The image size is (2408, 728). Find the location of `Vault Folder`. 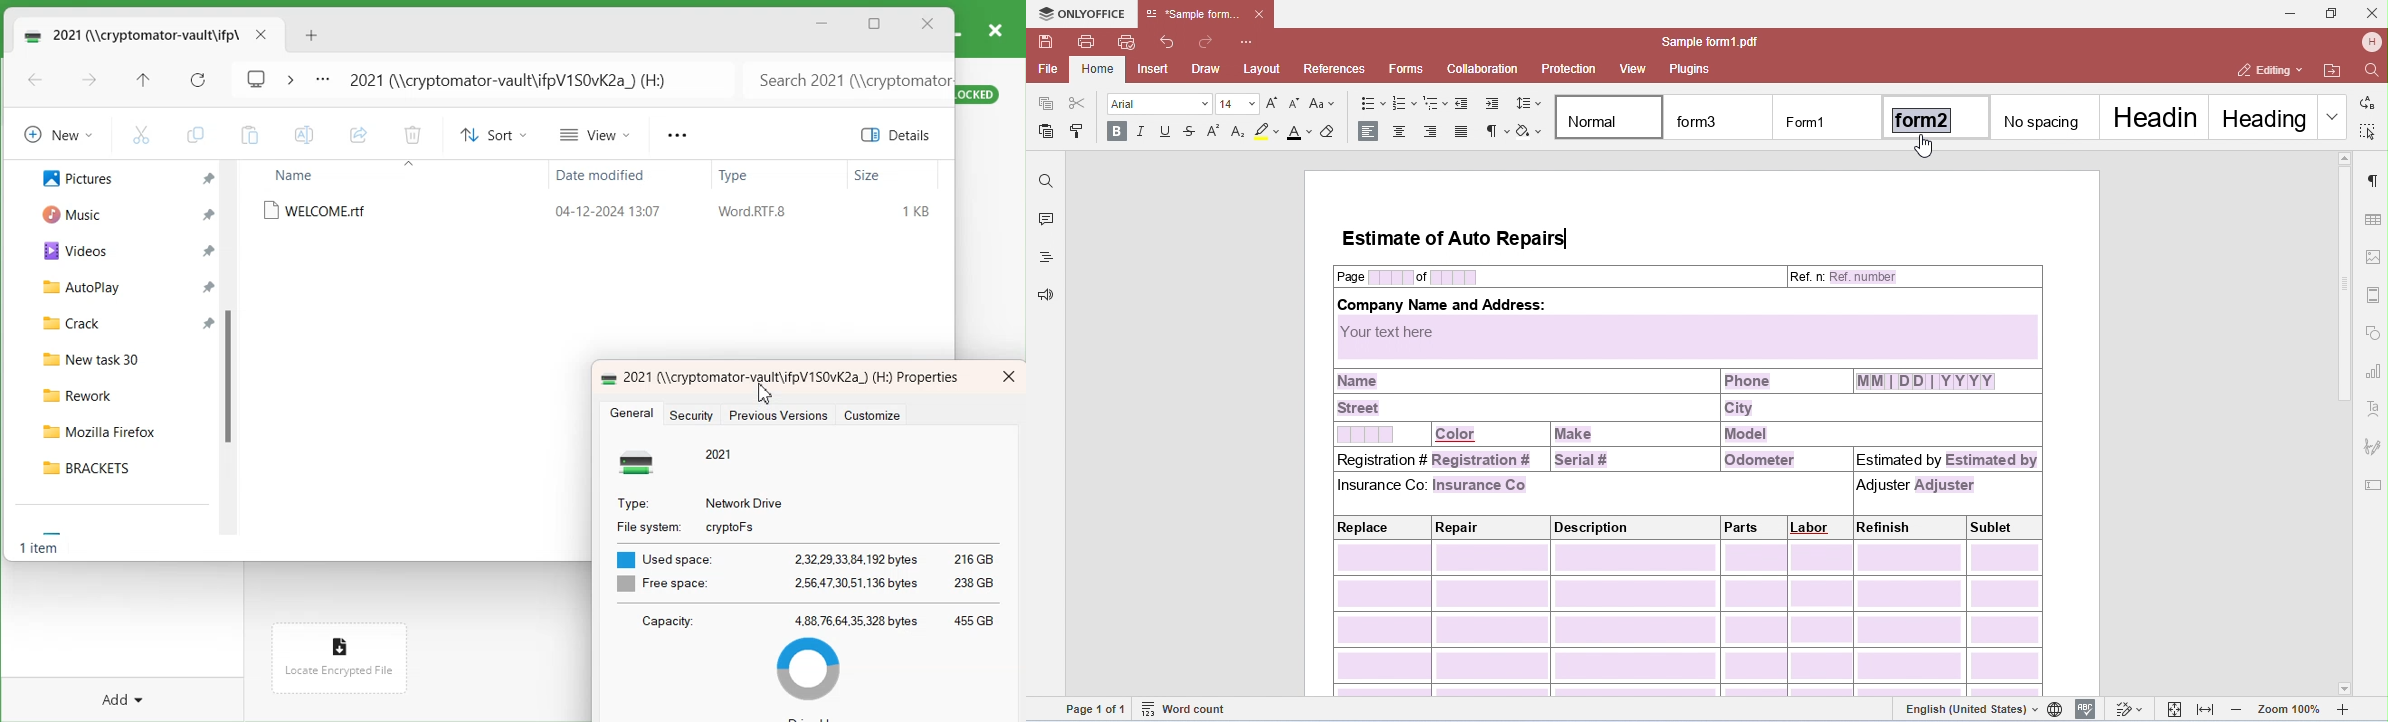

Vault Folder is located at coordinates (128, 34).